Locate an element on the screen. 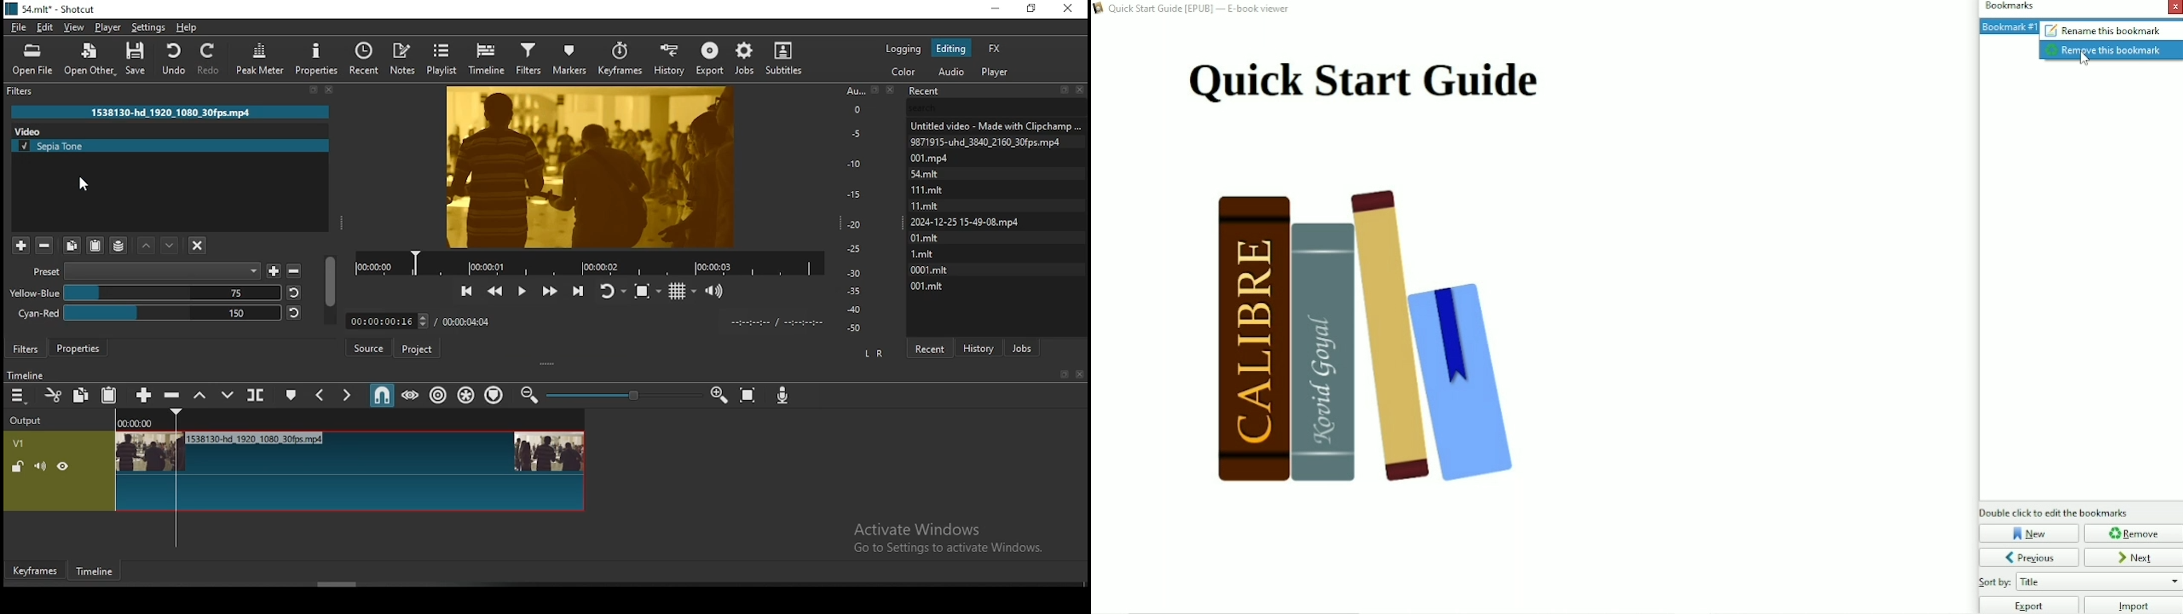  paste filters is located at coordinates (96, 246).